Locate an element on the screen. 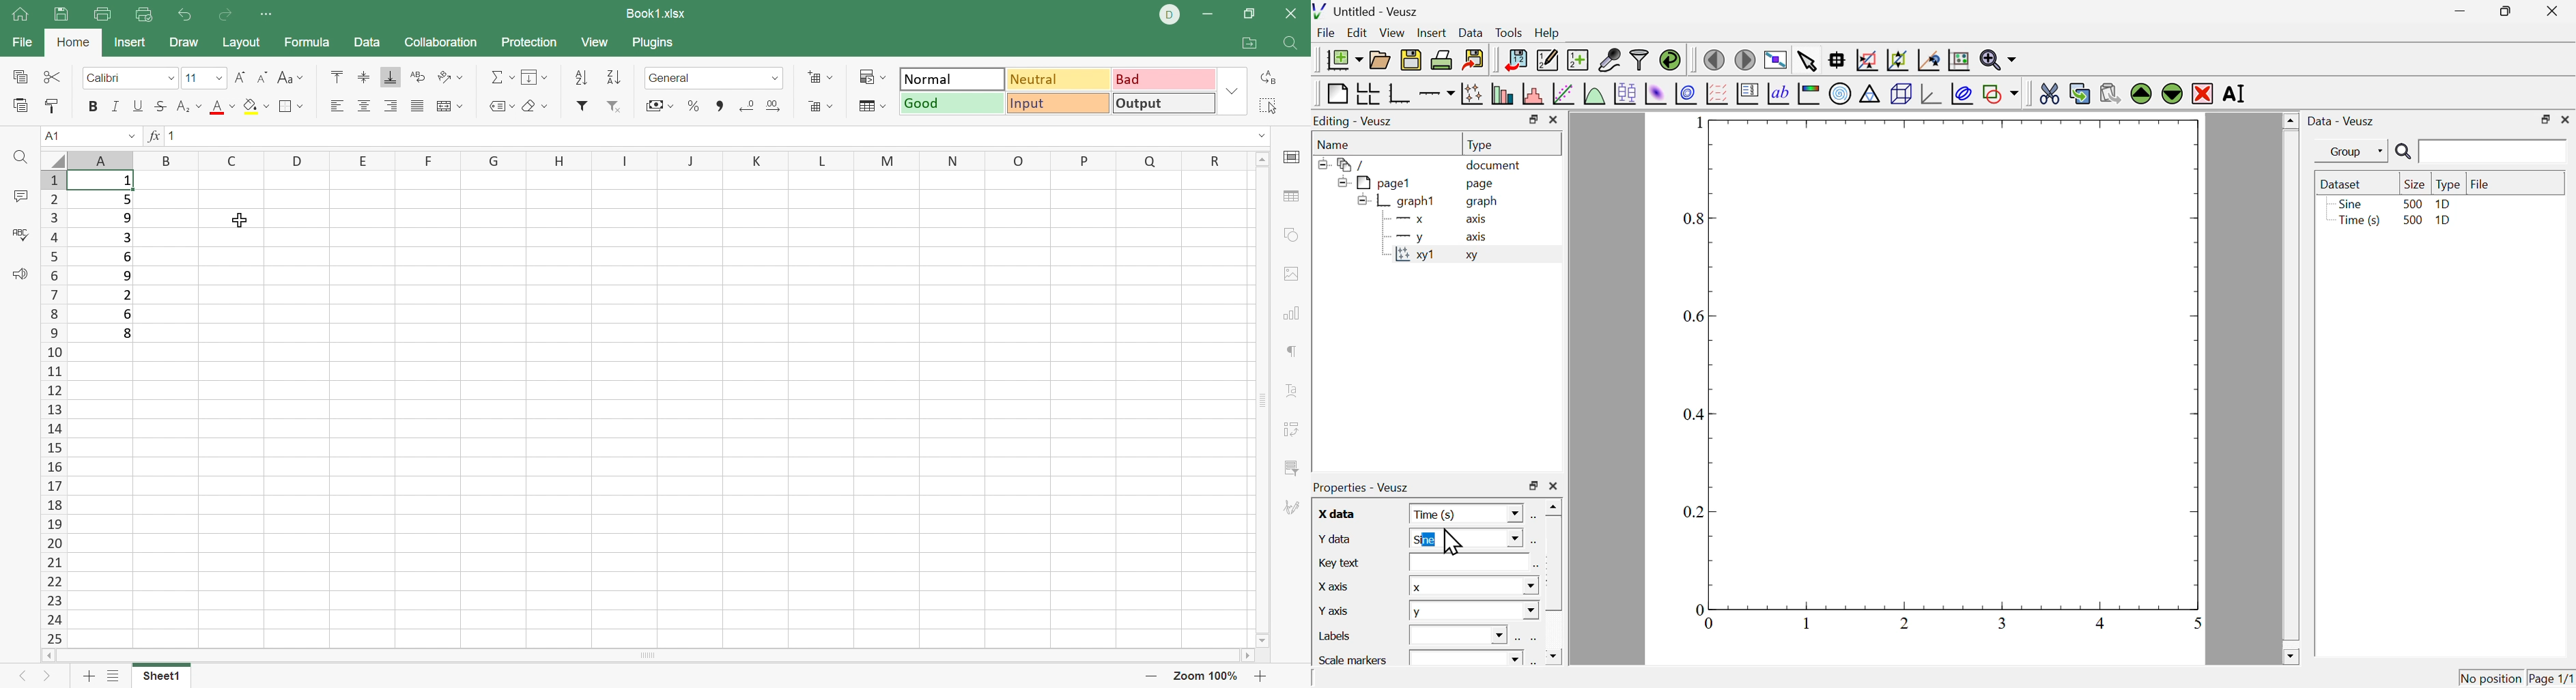  Slicer settings is located at coordinates (1291, 466).